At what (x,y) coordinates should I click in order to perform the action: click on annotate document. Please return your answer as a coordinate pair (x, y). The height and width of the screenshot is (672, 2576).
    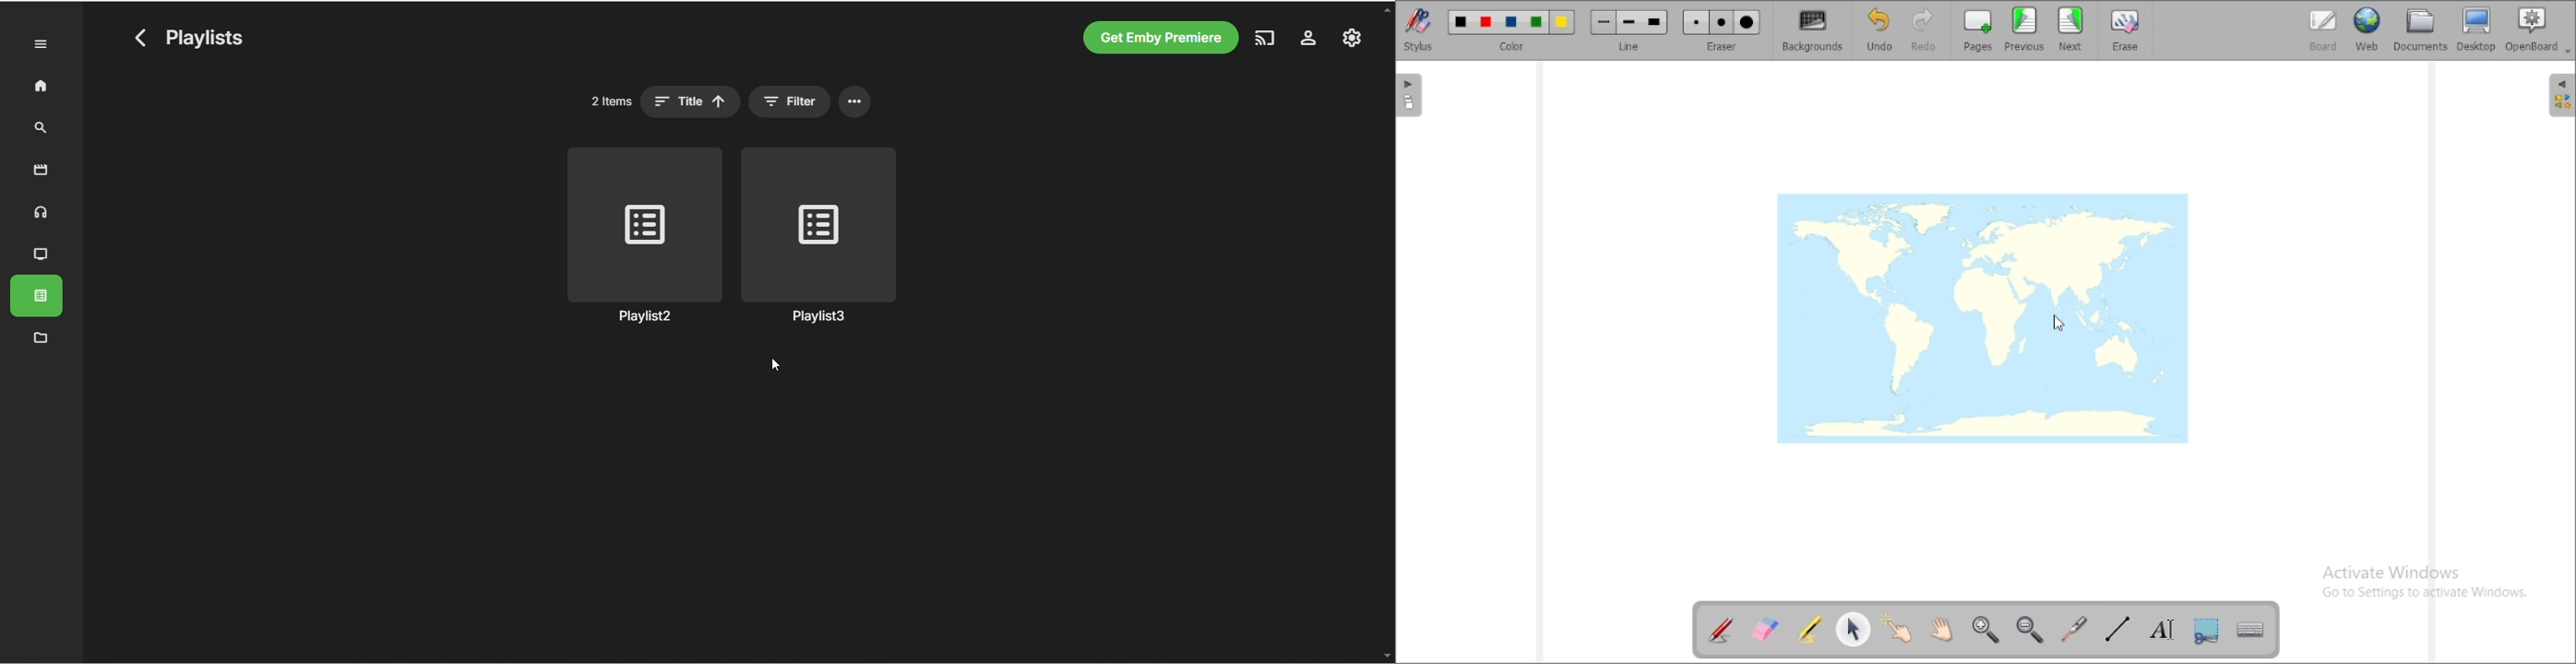
    Looking at the image, I should click on (1722, 632).